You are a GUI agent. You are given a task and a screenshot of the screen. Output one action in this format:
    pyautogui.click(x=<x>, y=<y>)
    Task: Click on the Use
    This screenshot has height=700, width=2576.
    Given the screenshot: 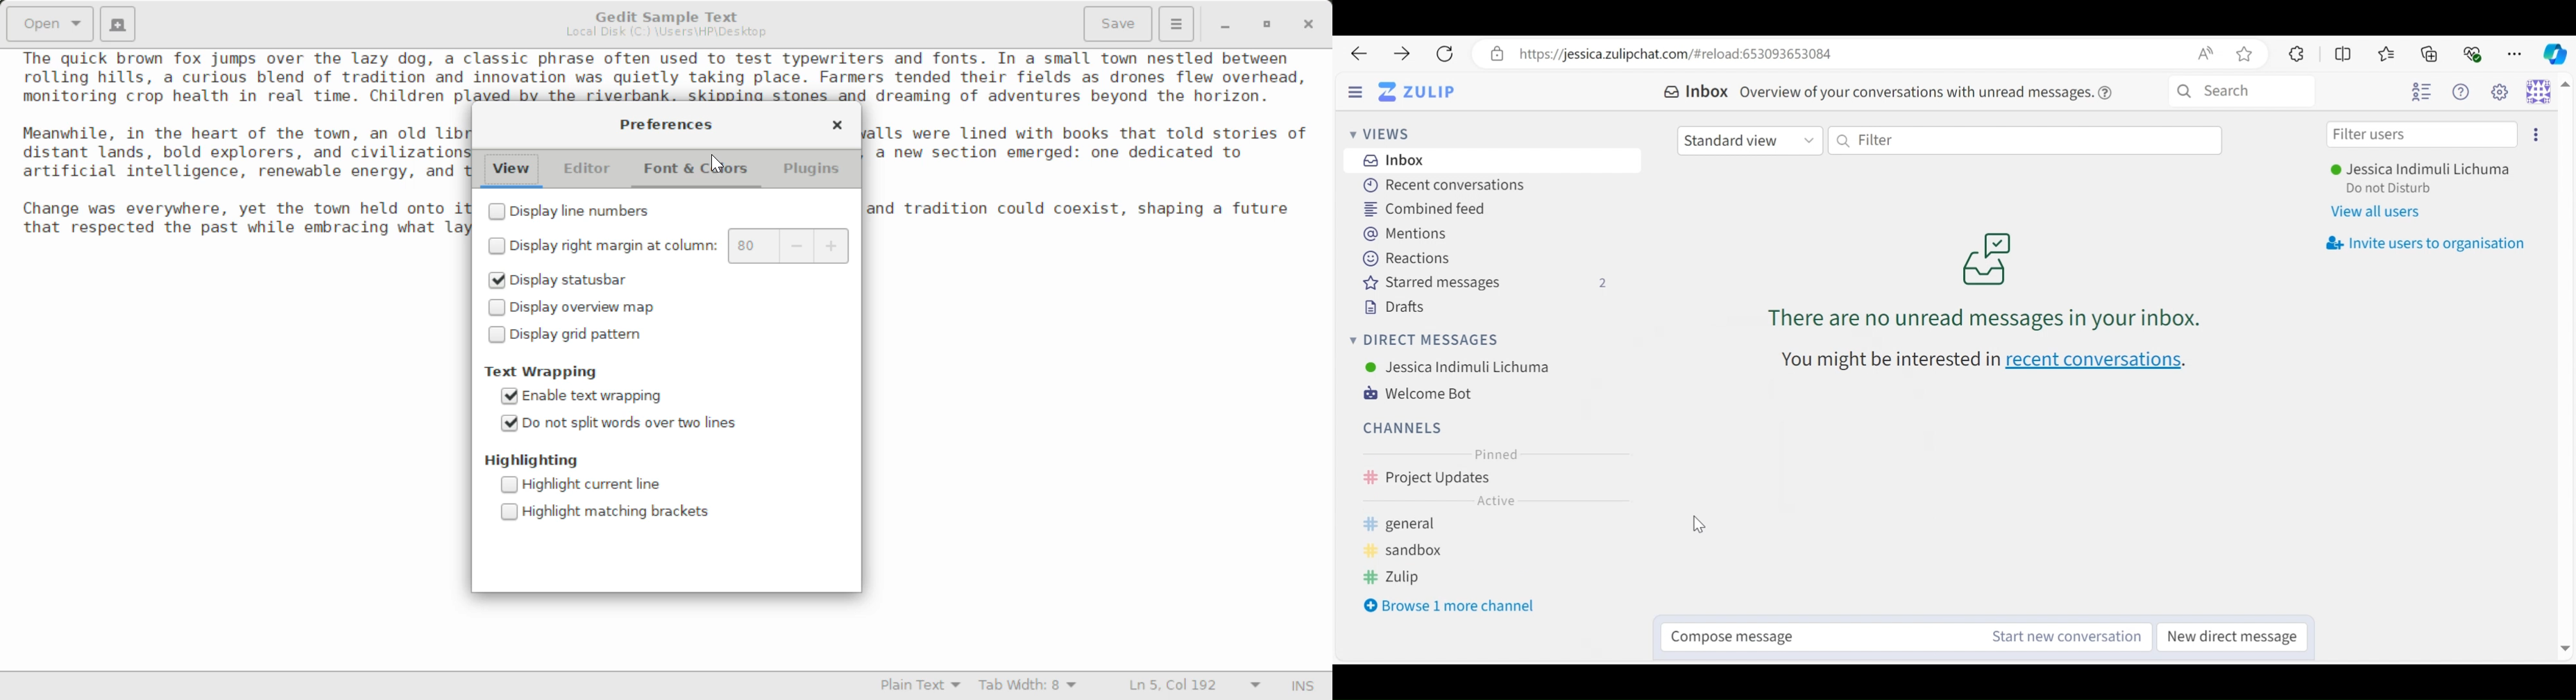 What is the action you would take?
    pyautogui.click(x=1458, y=366)
    